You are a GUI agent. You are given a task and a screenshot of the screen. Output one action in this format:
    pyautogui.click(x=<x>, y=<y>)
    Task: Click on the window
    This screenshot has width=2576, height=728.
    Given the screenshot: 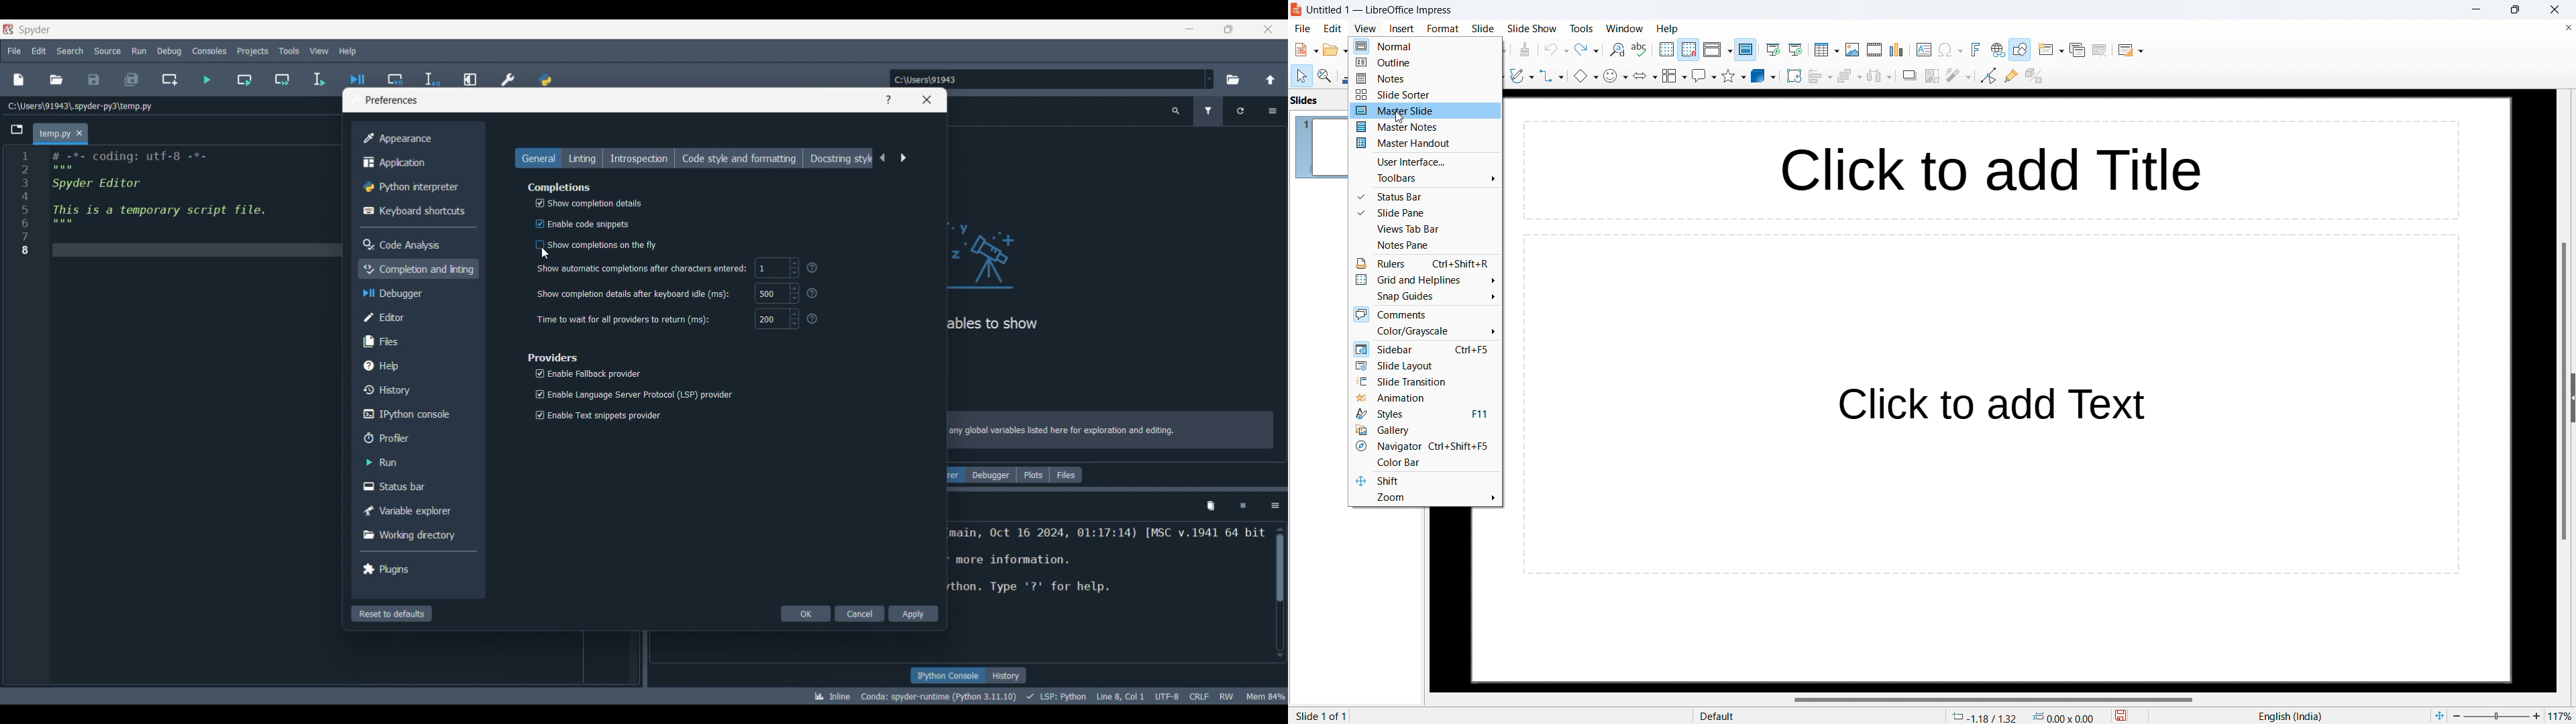 What is the action you would take?
    pyautogui.click(x=1625, y=29)
    